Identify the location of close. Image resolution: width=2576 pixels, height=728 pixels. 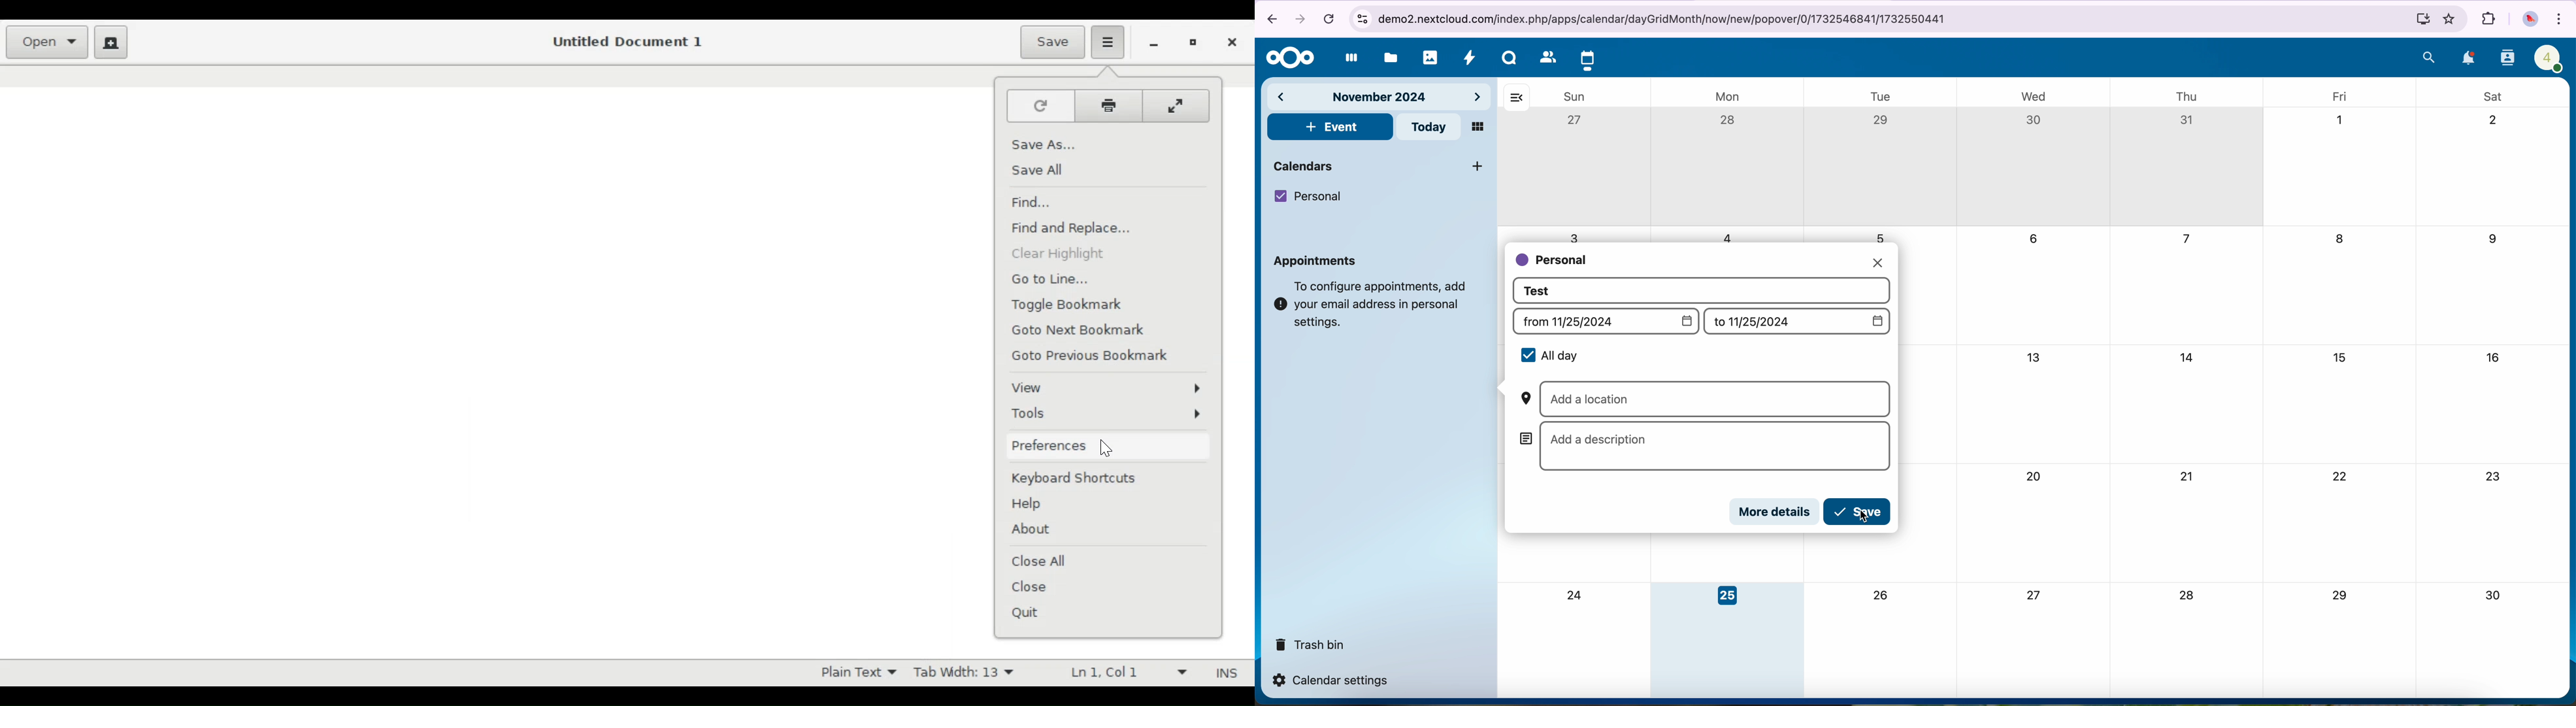
(1230, 41).